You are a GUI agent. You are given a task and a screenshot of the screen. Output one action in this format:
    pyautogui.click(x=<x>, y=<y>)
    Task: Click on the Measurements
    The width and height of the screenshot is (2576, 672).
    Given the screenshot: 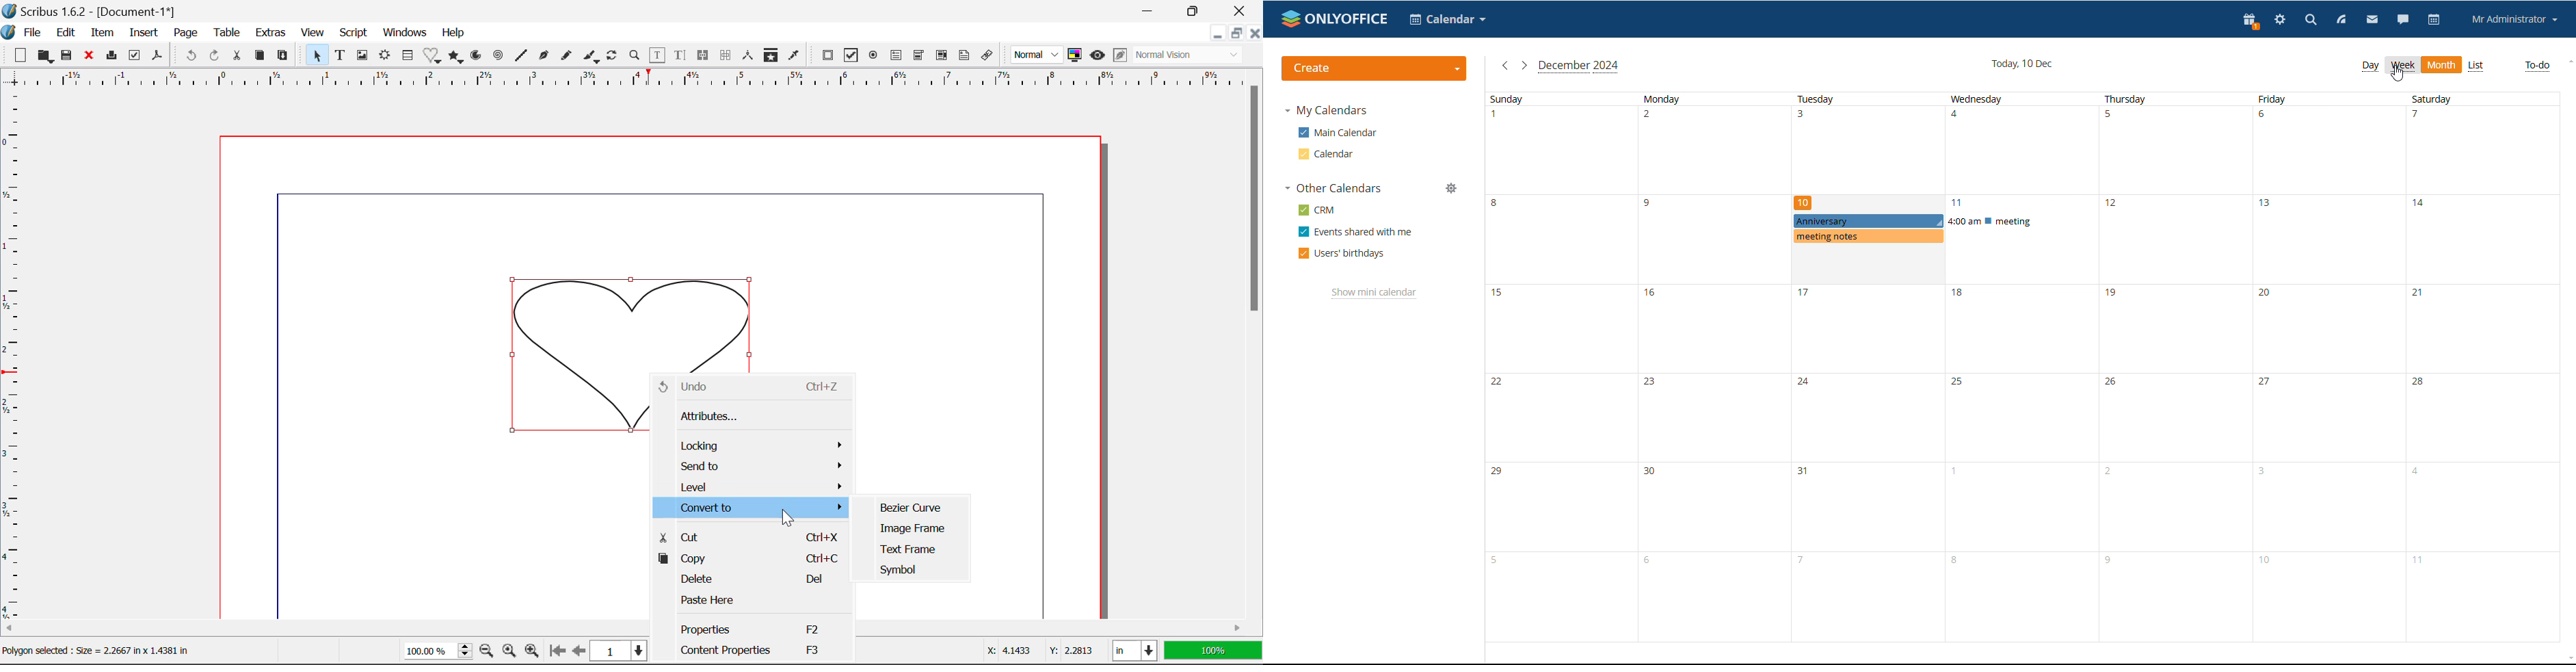 What is the action you would take?
    pyautogui.click(x=750, y=56)
    